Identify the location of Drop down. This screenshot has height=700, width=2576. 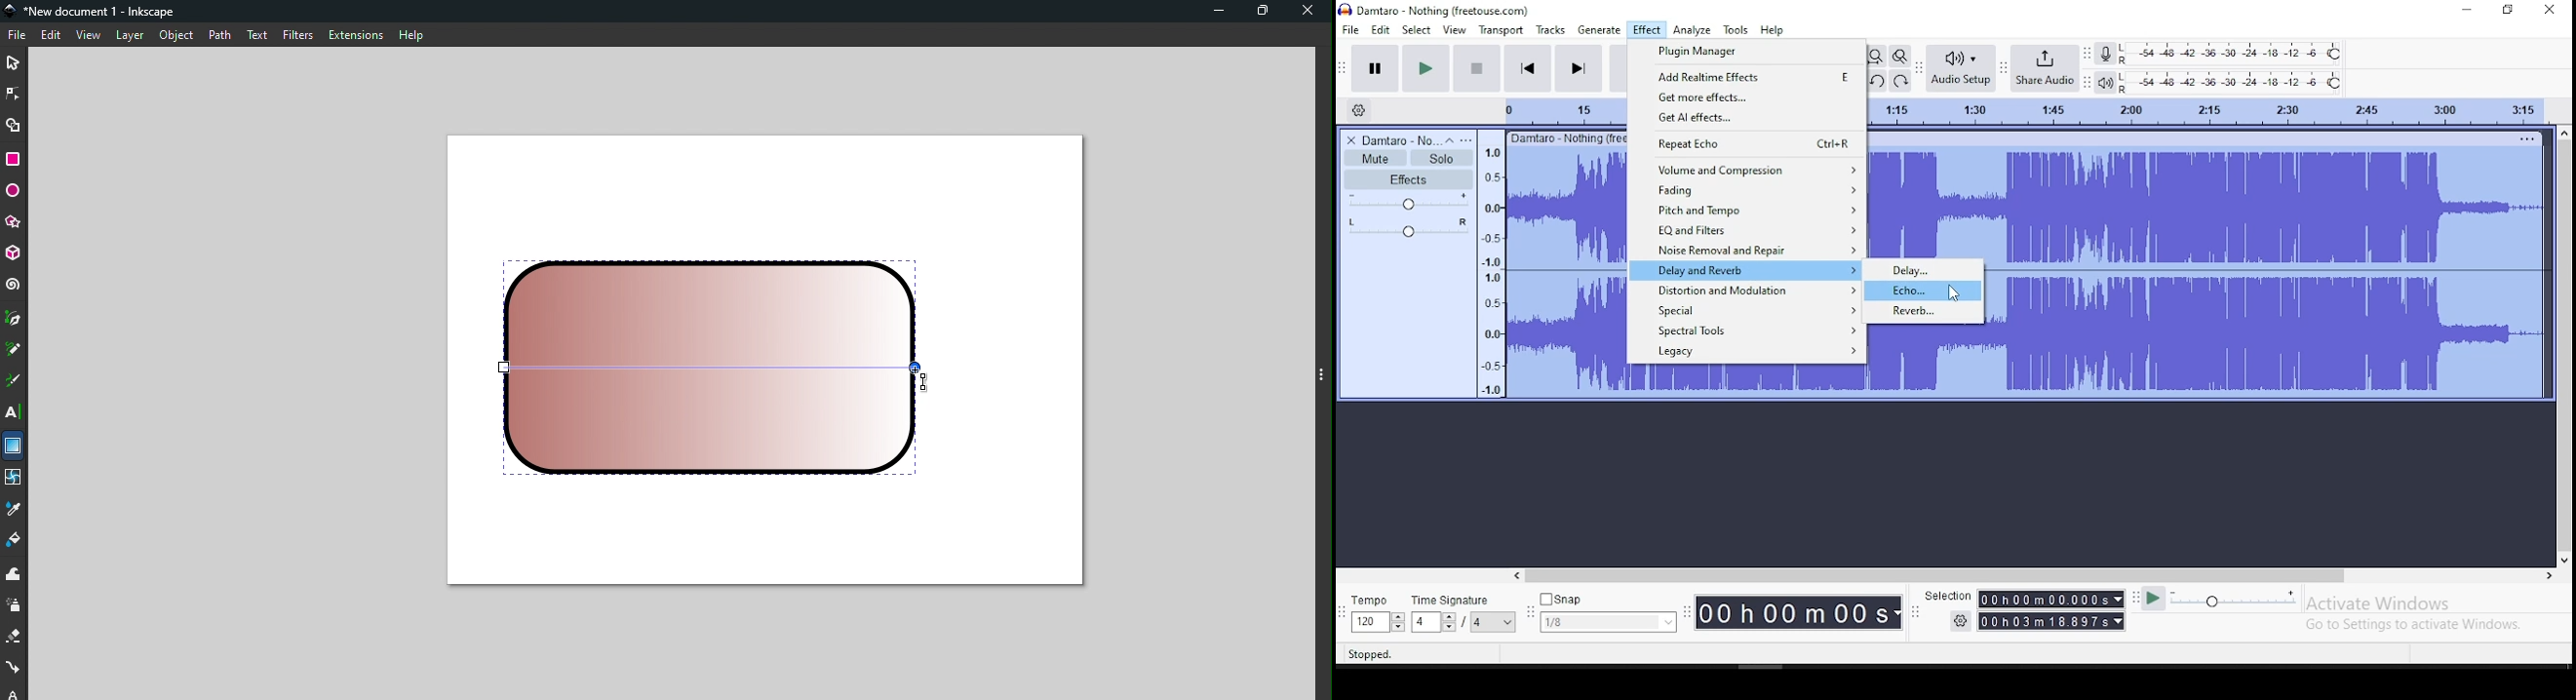
(1448, 621).